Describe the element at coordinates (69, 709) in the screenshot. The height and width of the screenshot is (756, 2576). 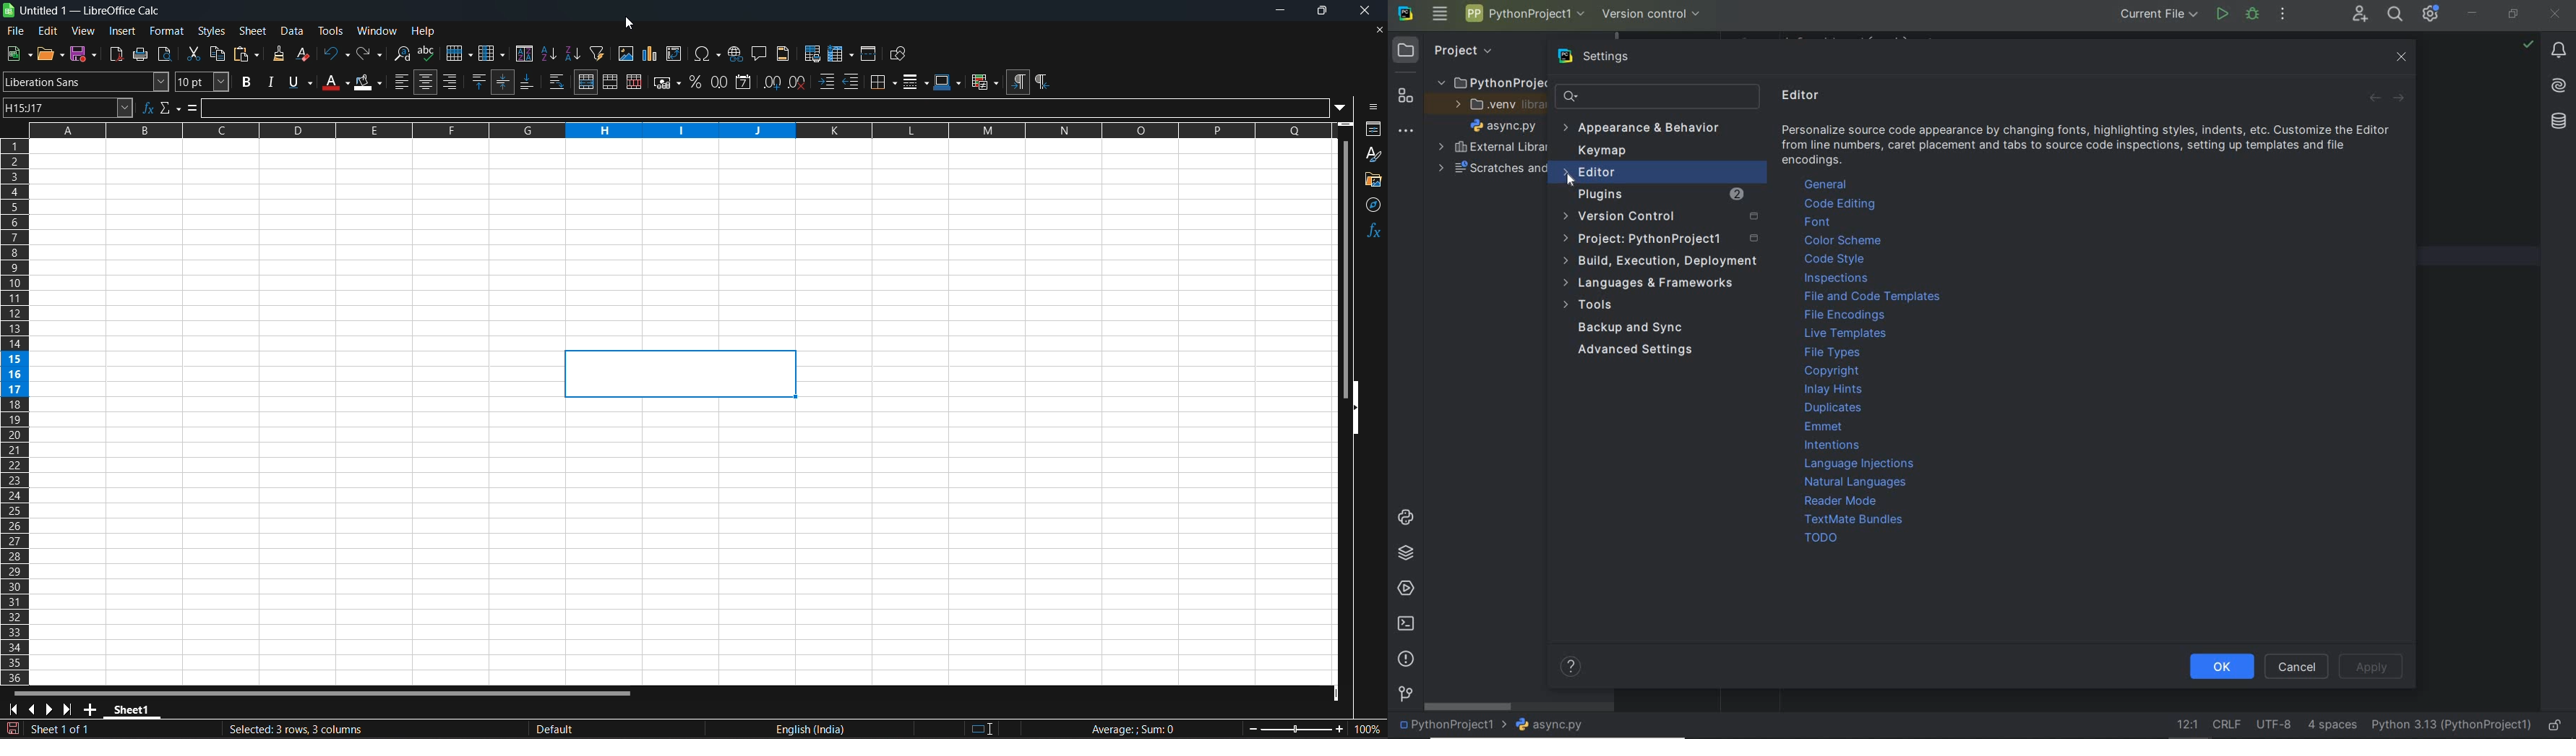
I see `scroll to last sheet` at that location.